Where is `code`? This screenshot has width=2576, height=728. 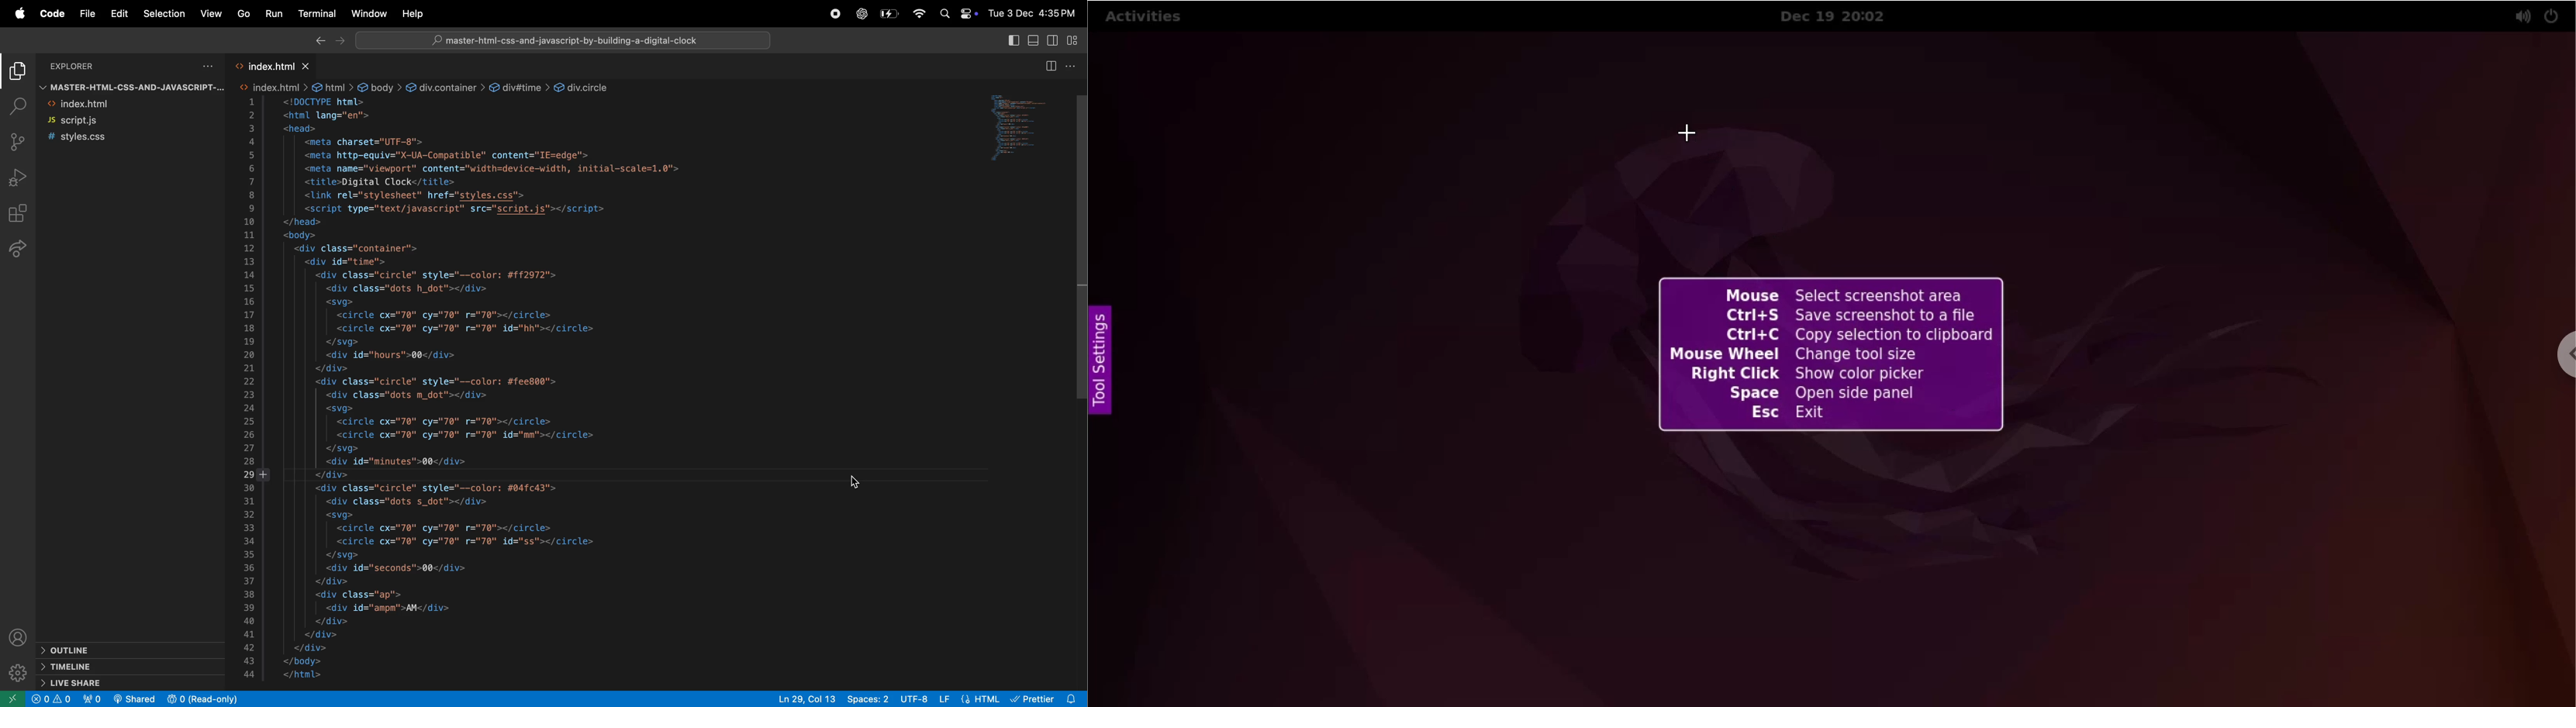
code is located at coordinates (50, 13).